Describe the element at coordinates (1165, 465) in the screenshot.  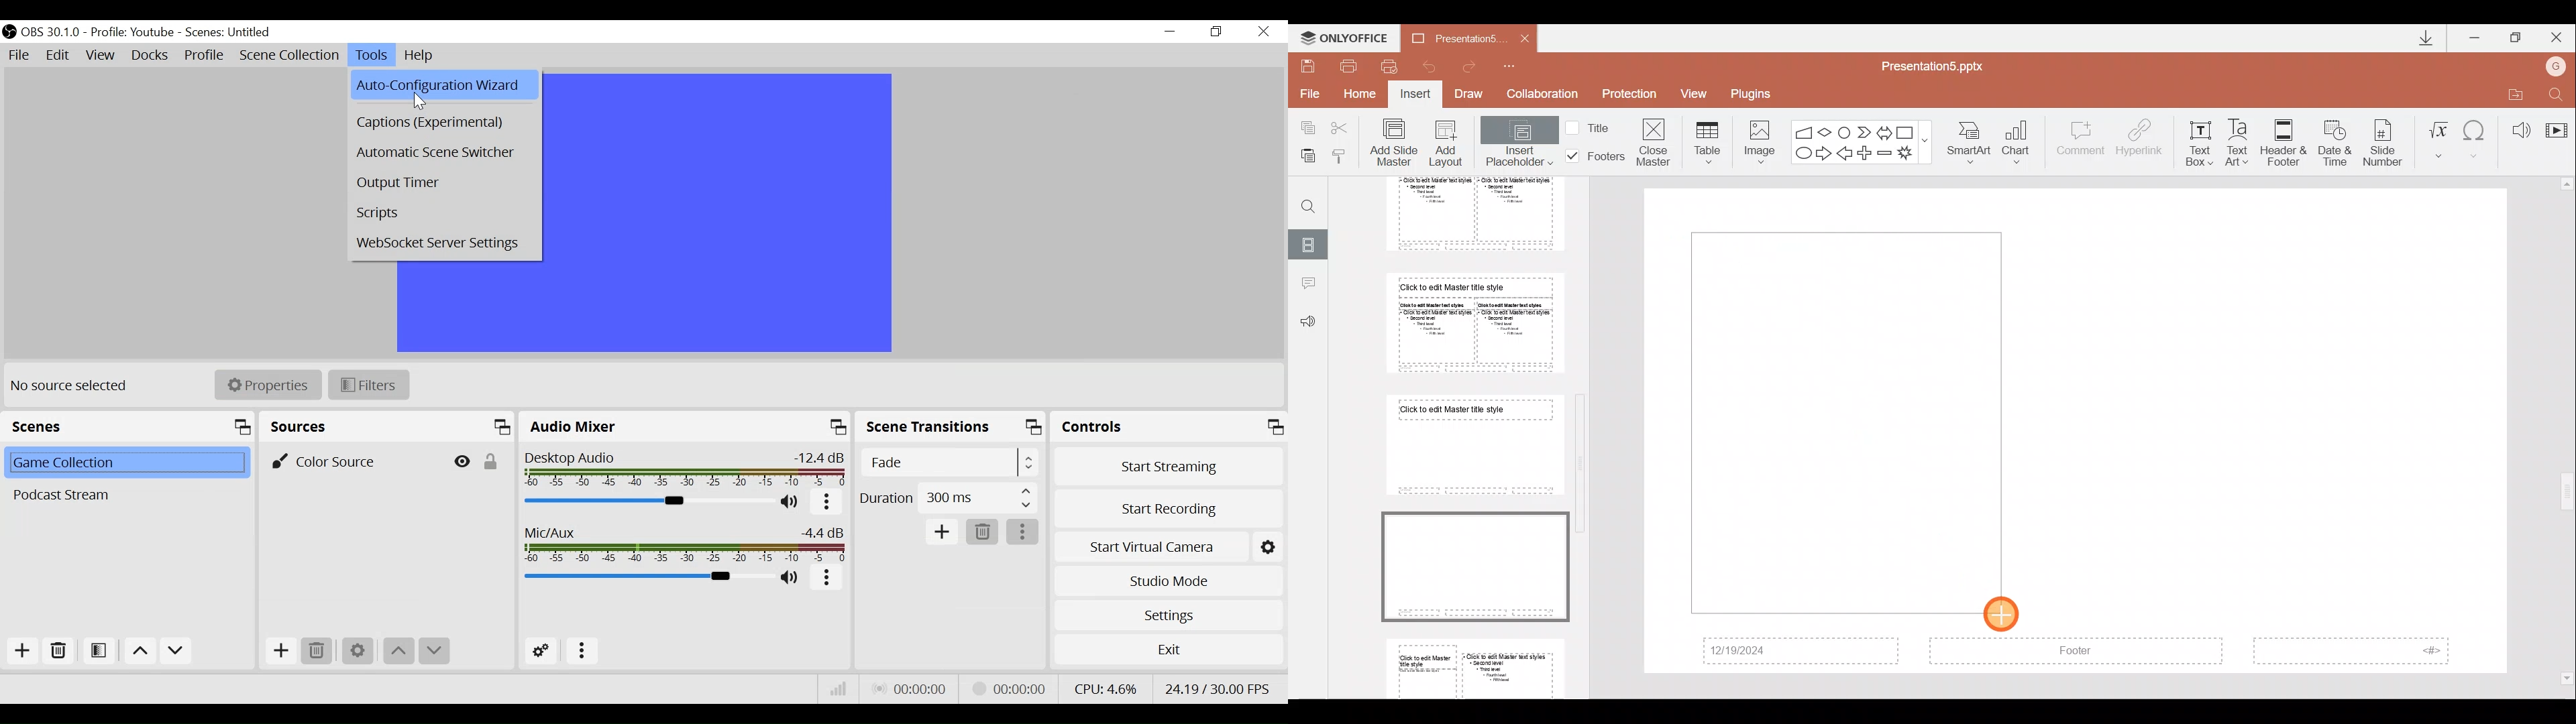
I see `Start Streaming` at that location.